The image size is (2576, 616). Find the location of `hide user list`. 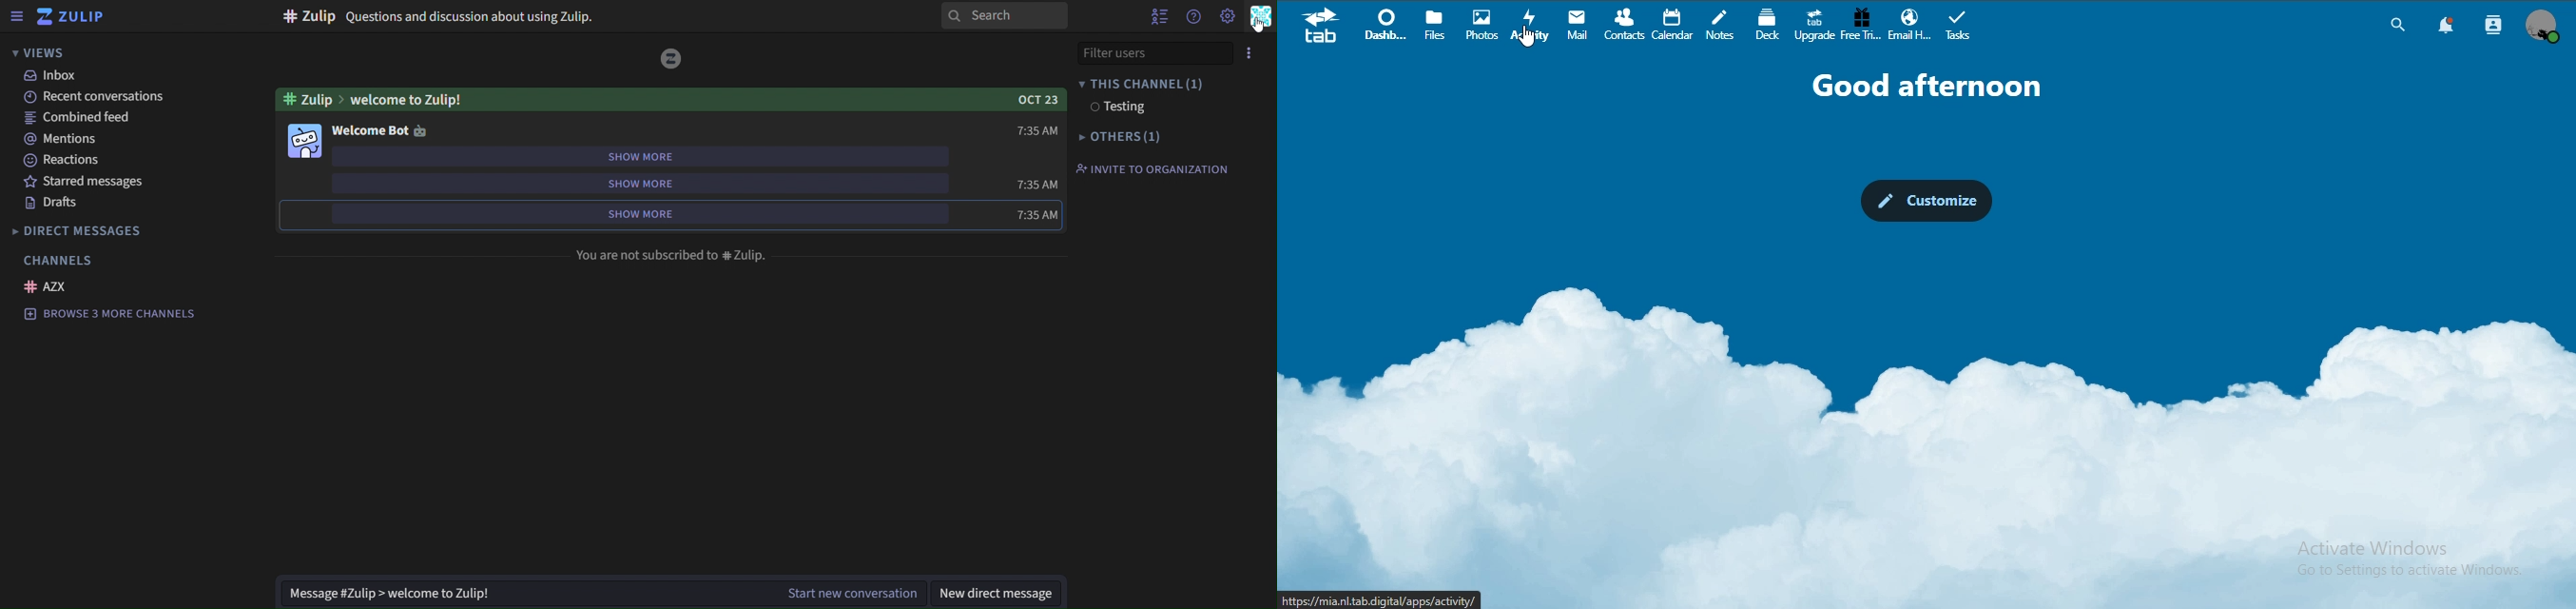

hide user list is located at coordinates (1157, 16).